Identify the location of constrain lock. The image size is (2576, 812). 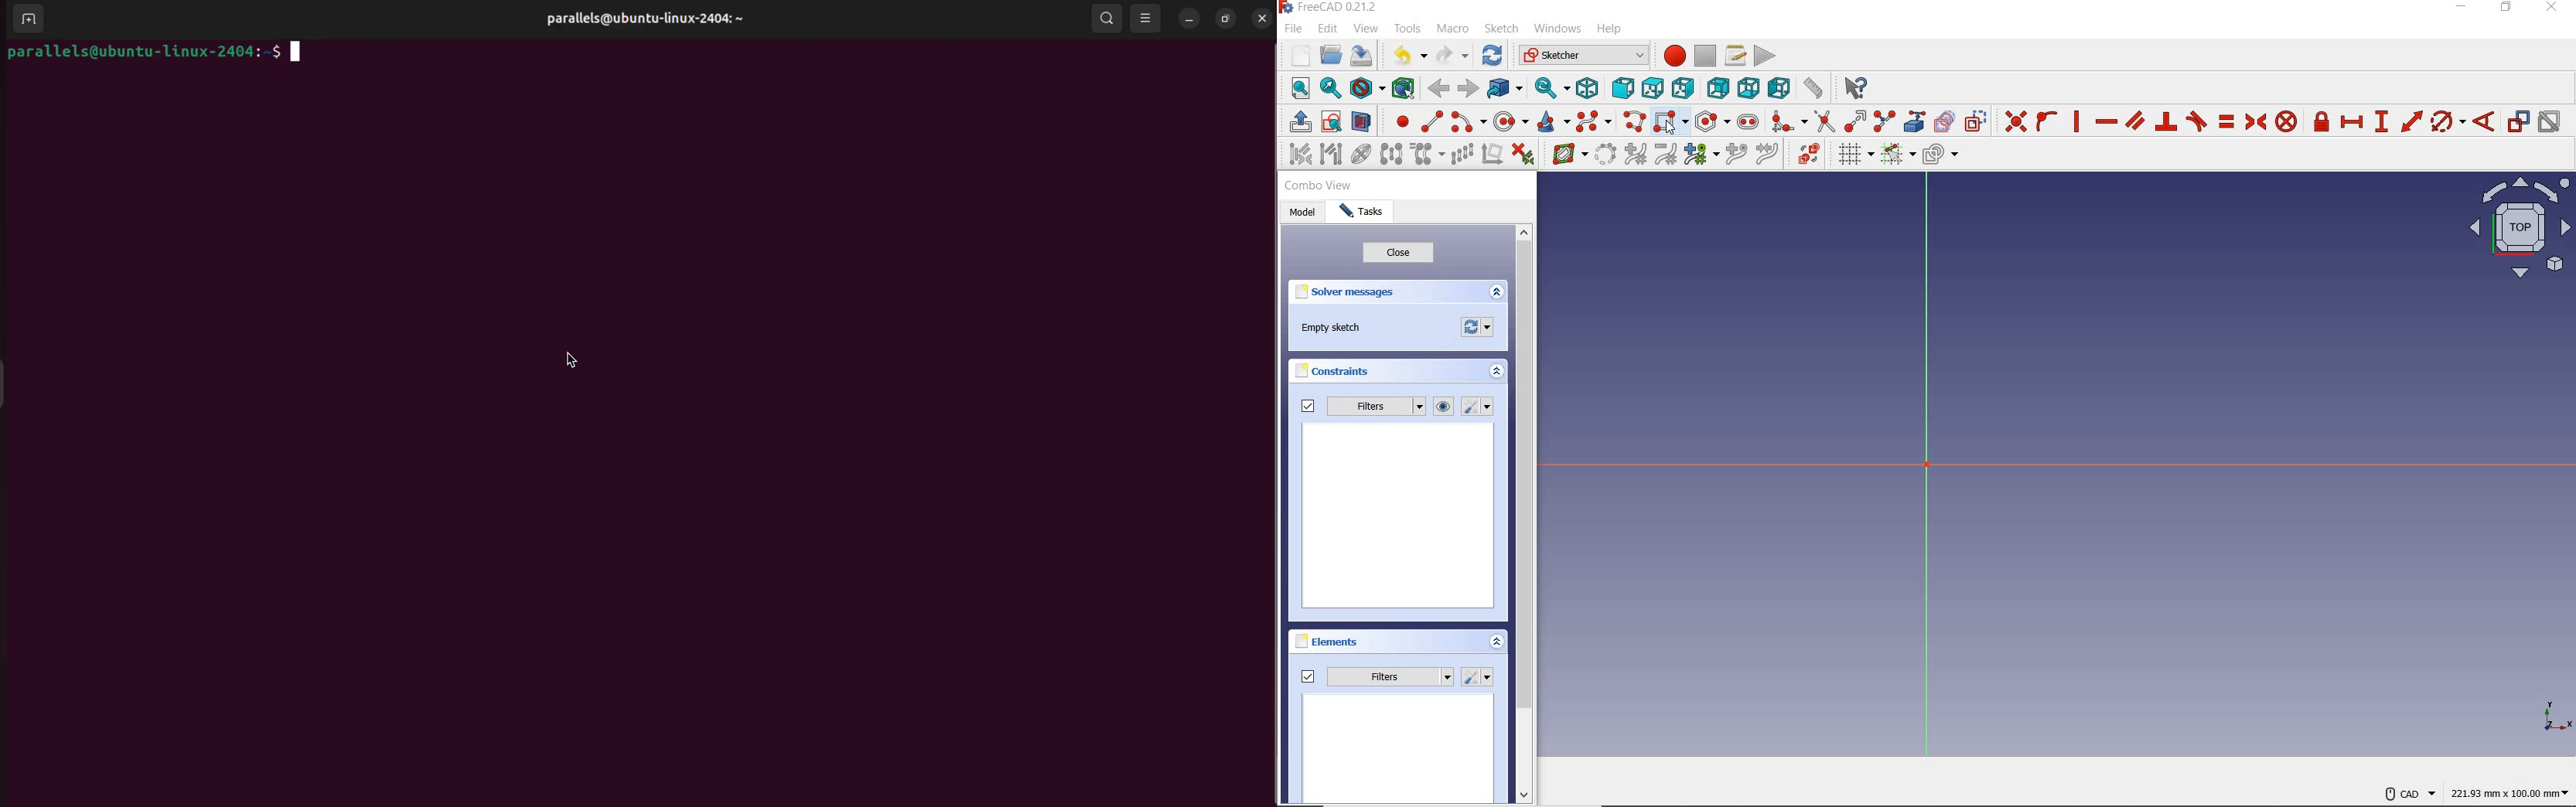
(2322, 121).